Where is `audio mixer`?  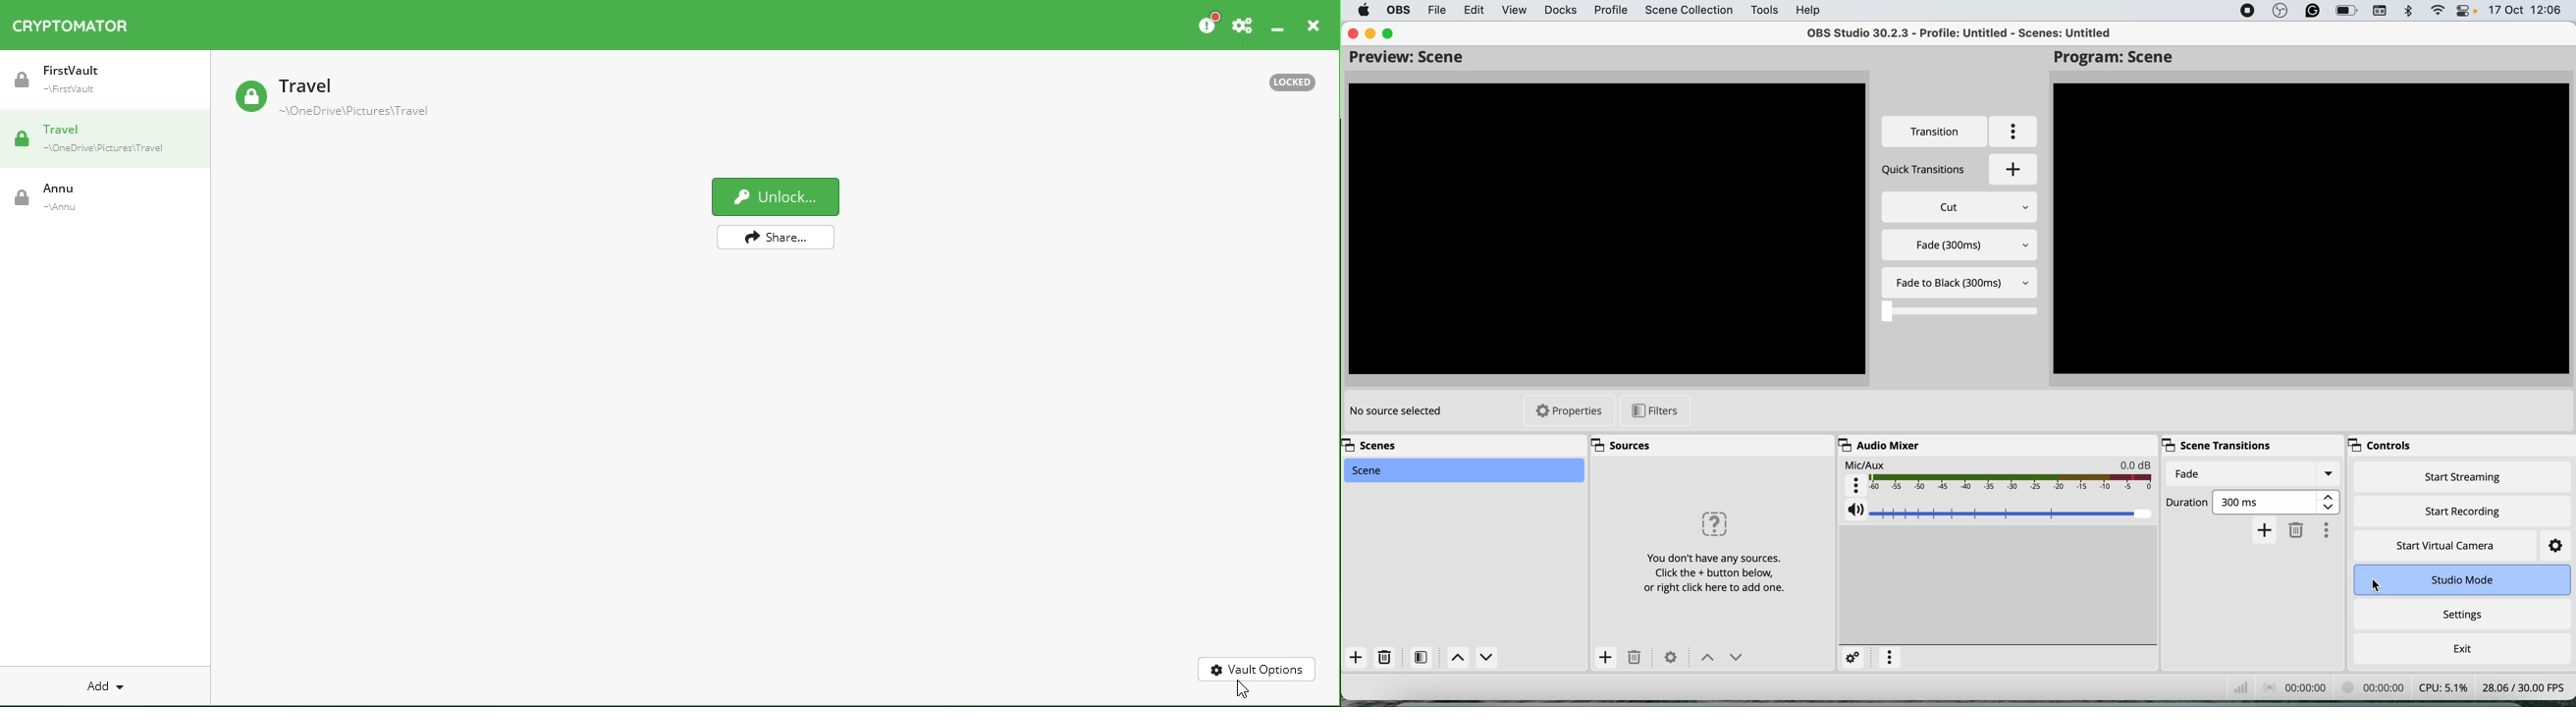 audio mixer is located at coordinates (1881, 445).